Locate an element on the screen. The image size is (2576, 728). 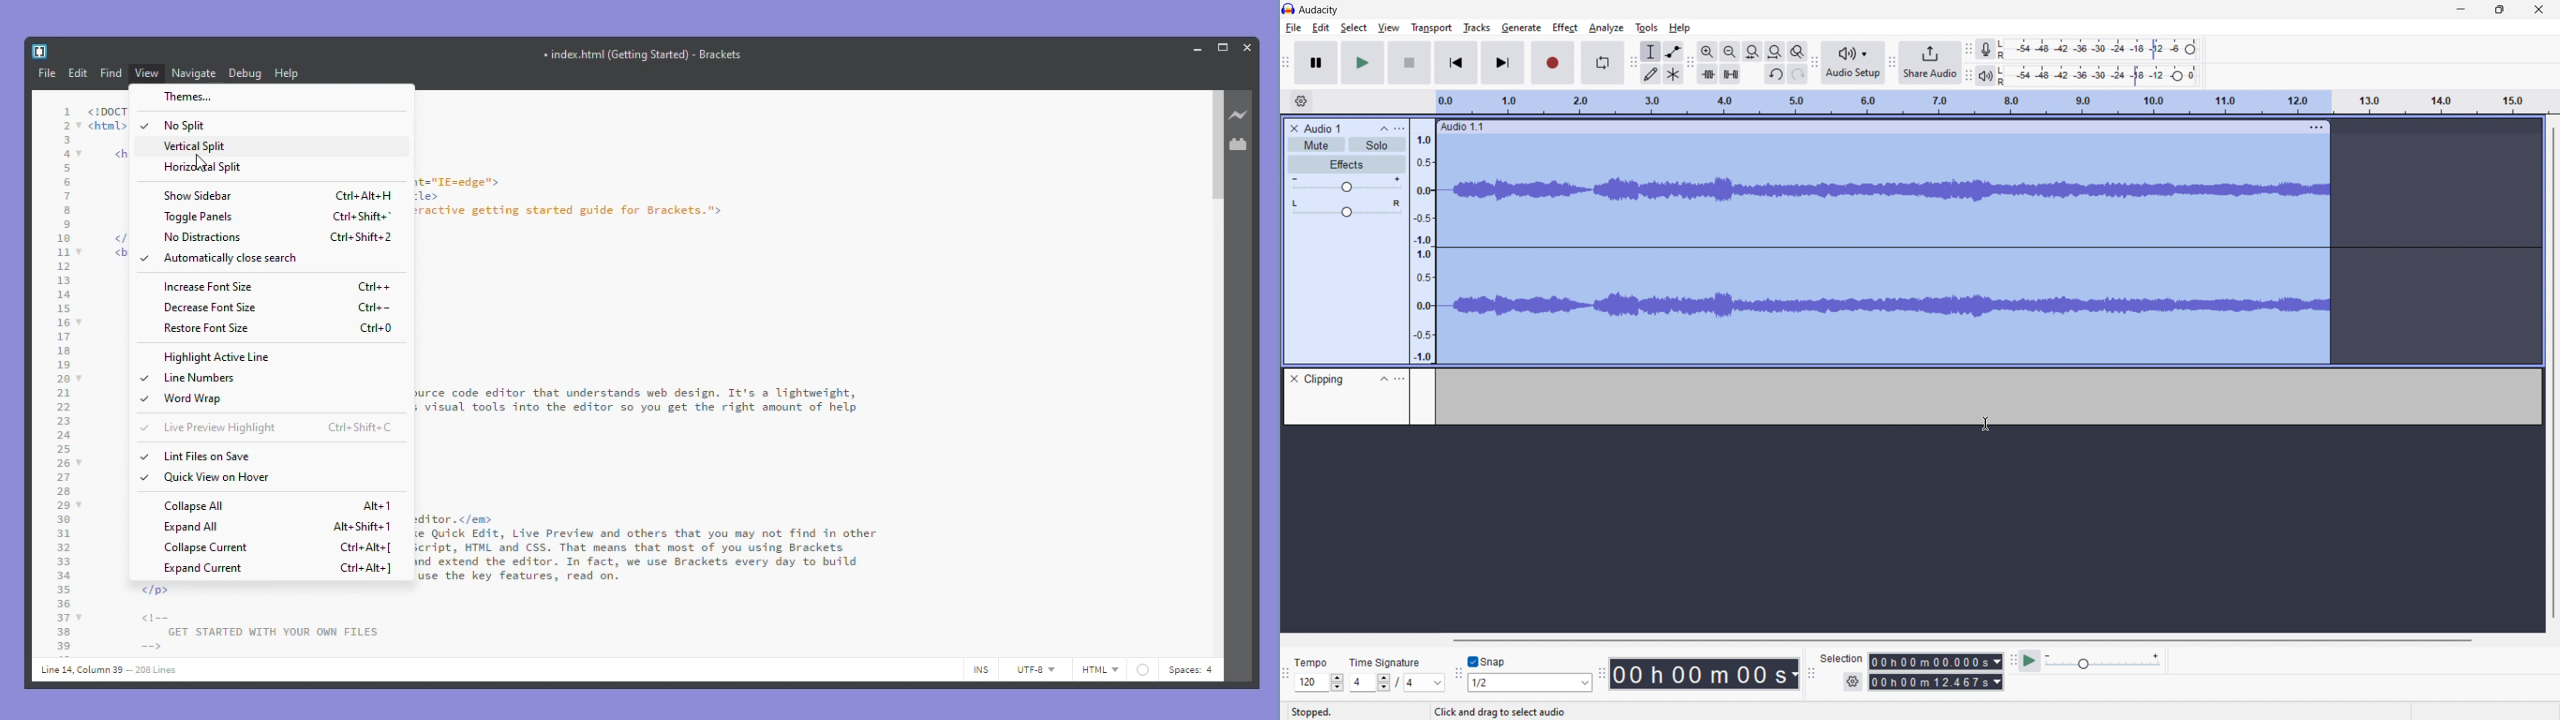
track selected is located at coordinates (1882, 247).